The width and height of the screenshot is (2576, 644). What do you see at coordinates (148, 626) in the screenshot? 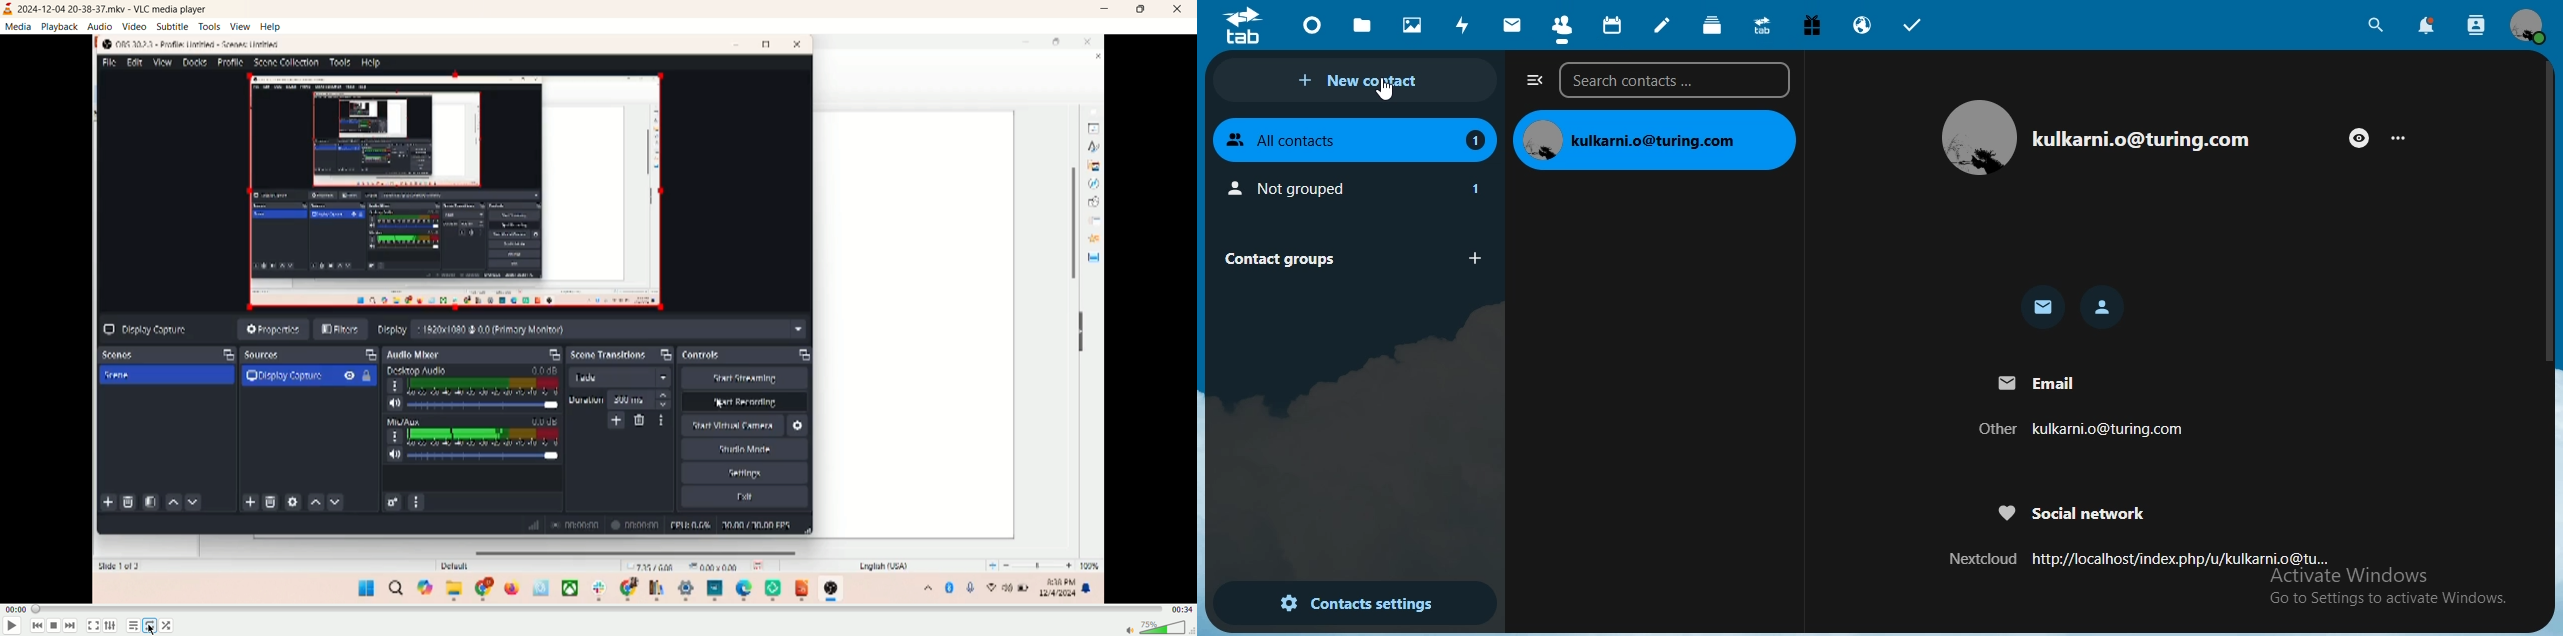
I see `toggle loop` at bounding box center [148, 626].